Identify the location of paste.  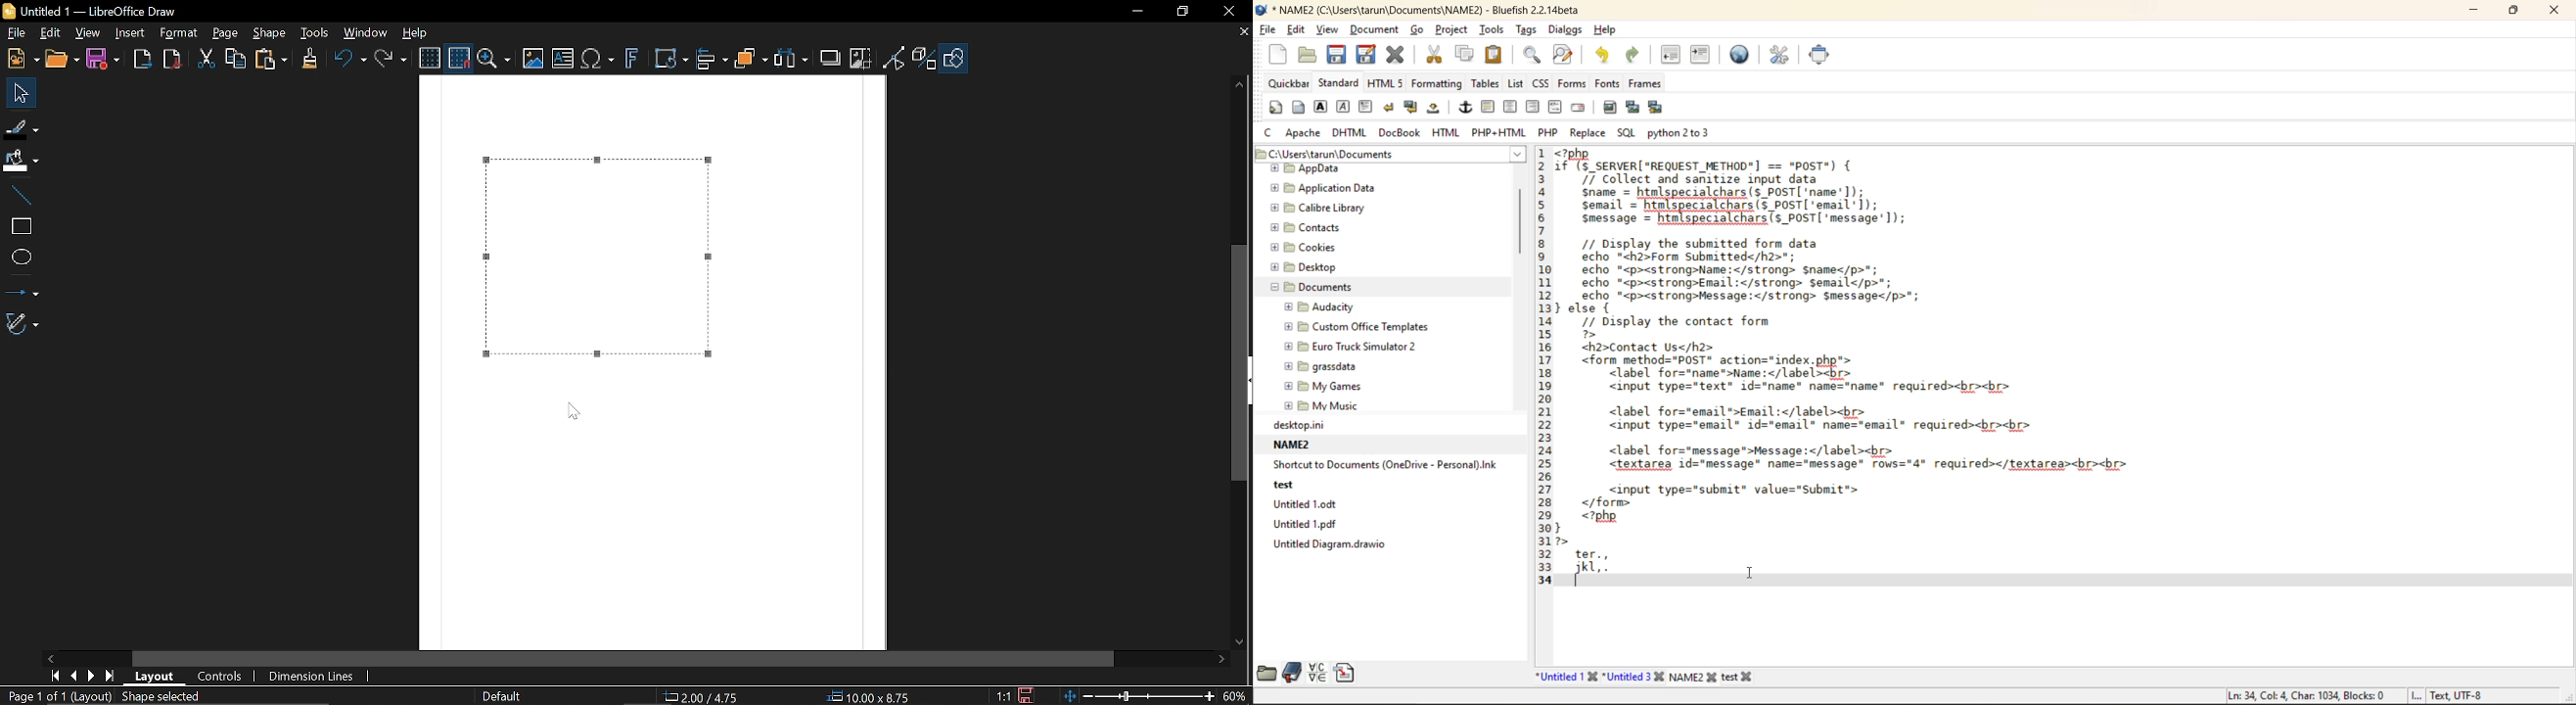
(272, 59).